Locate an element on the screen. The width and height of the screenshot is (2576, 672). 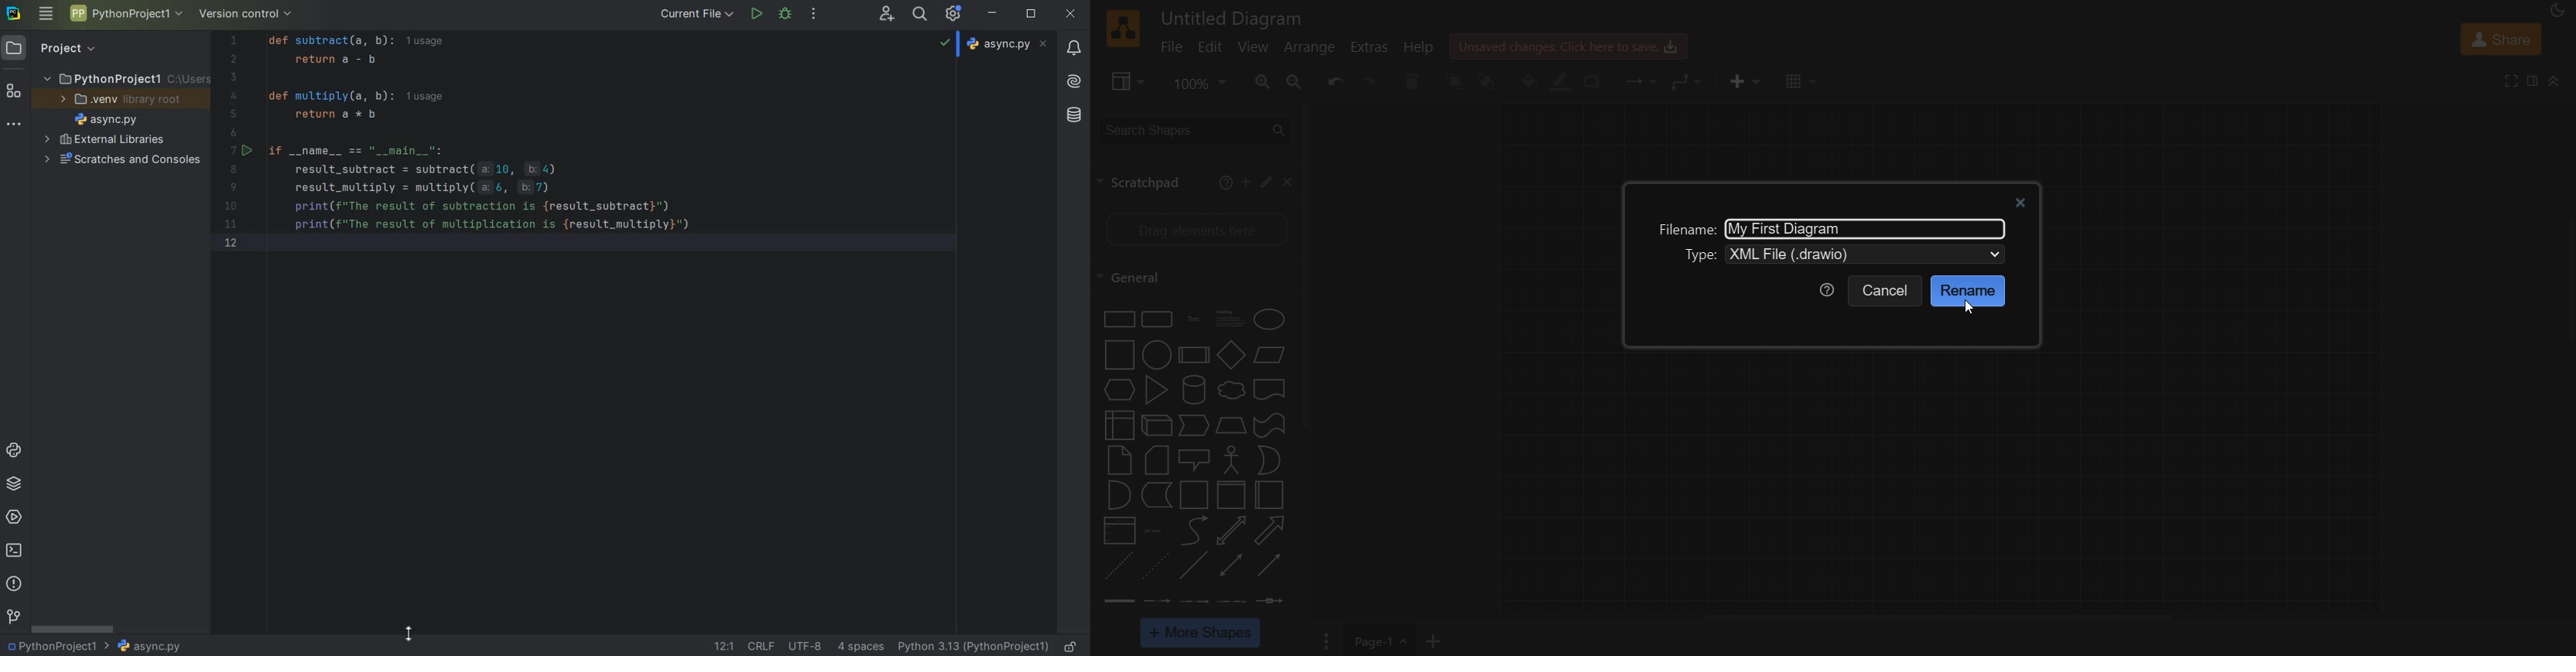
line color is located at coordinates (1562, 81).